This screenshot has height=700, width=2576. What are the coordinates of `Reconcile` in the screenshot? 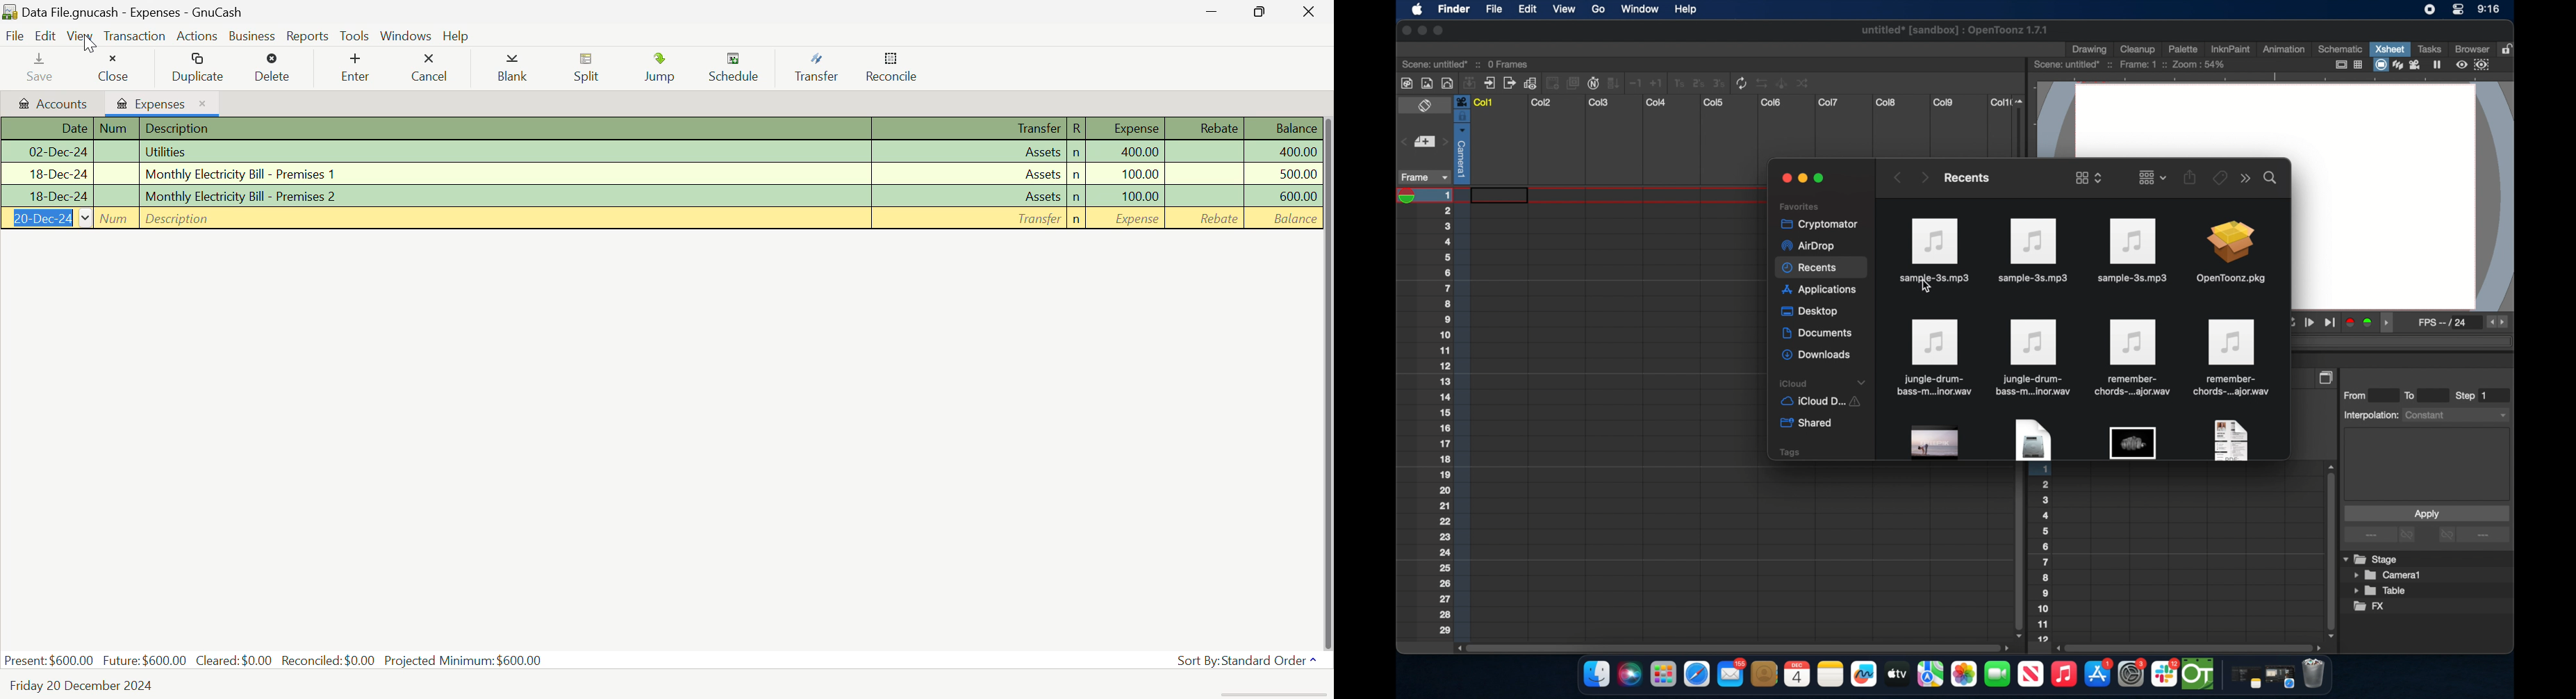 It's located at (895, 70).